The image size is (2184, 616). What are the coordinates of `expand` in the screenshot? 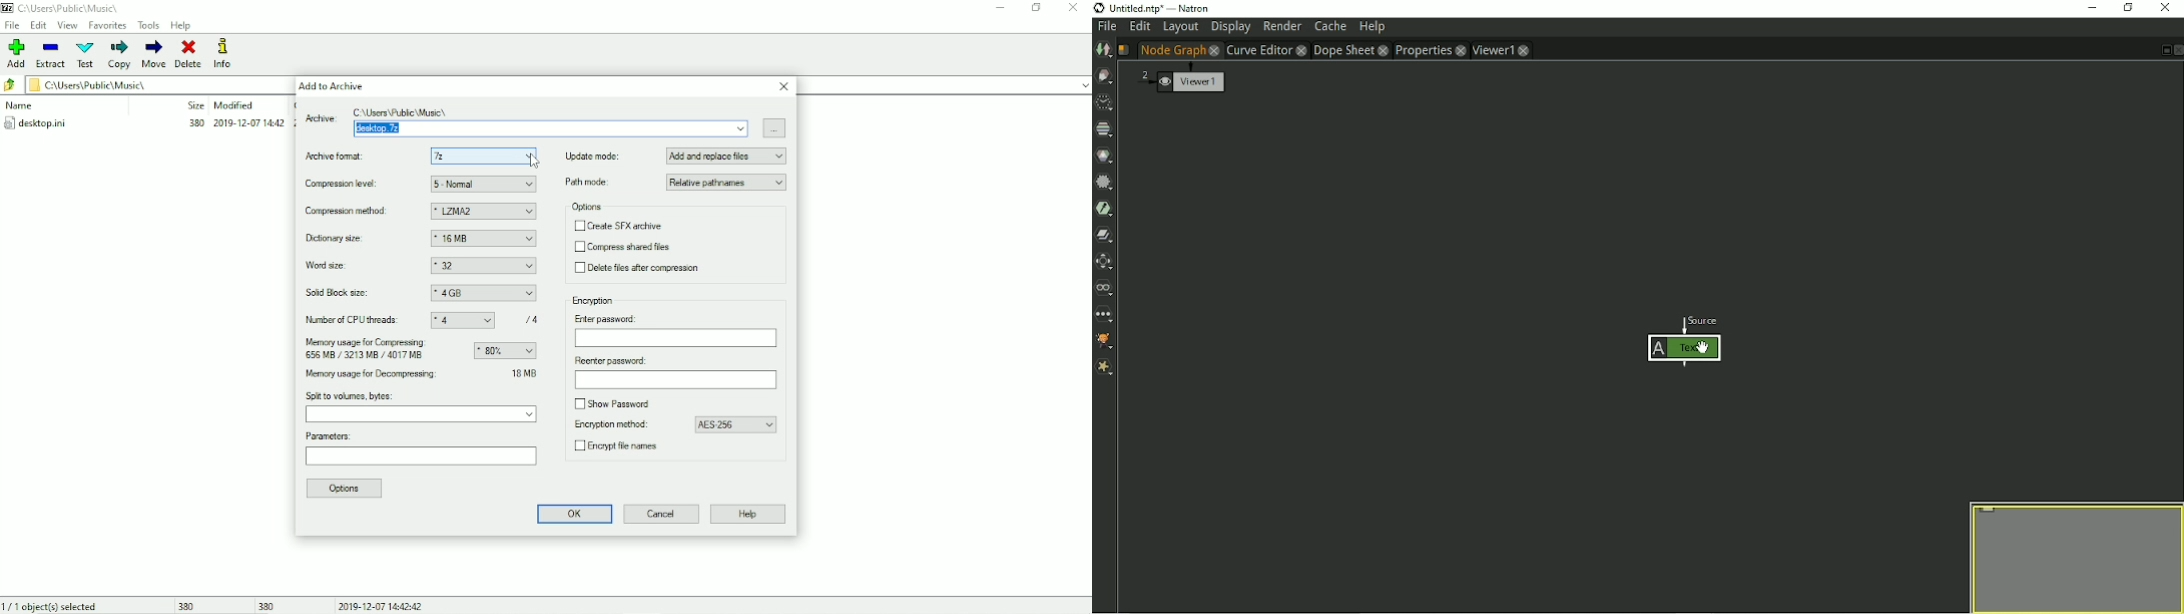 It's located at (1084, 86).